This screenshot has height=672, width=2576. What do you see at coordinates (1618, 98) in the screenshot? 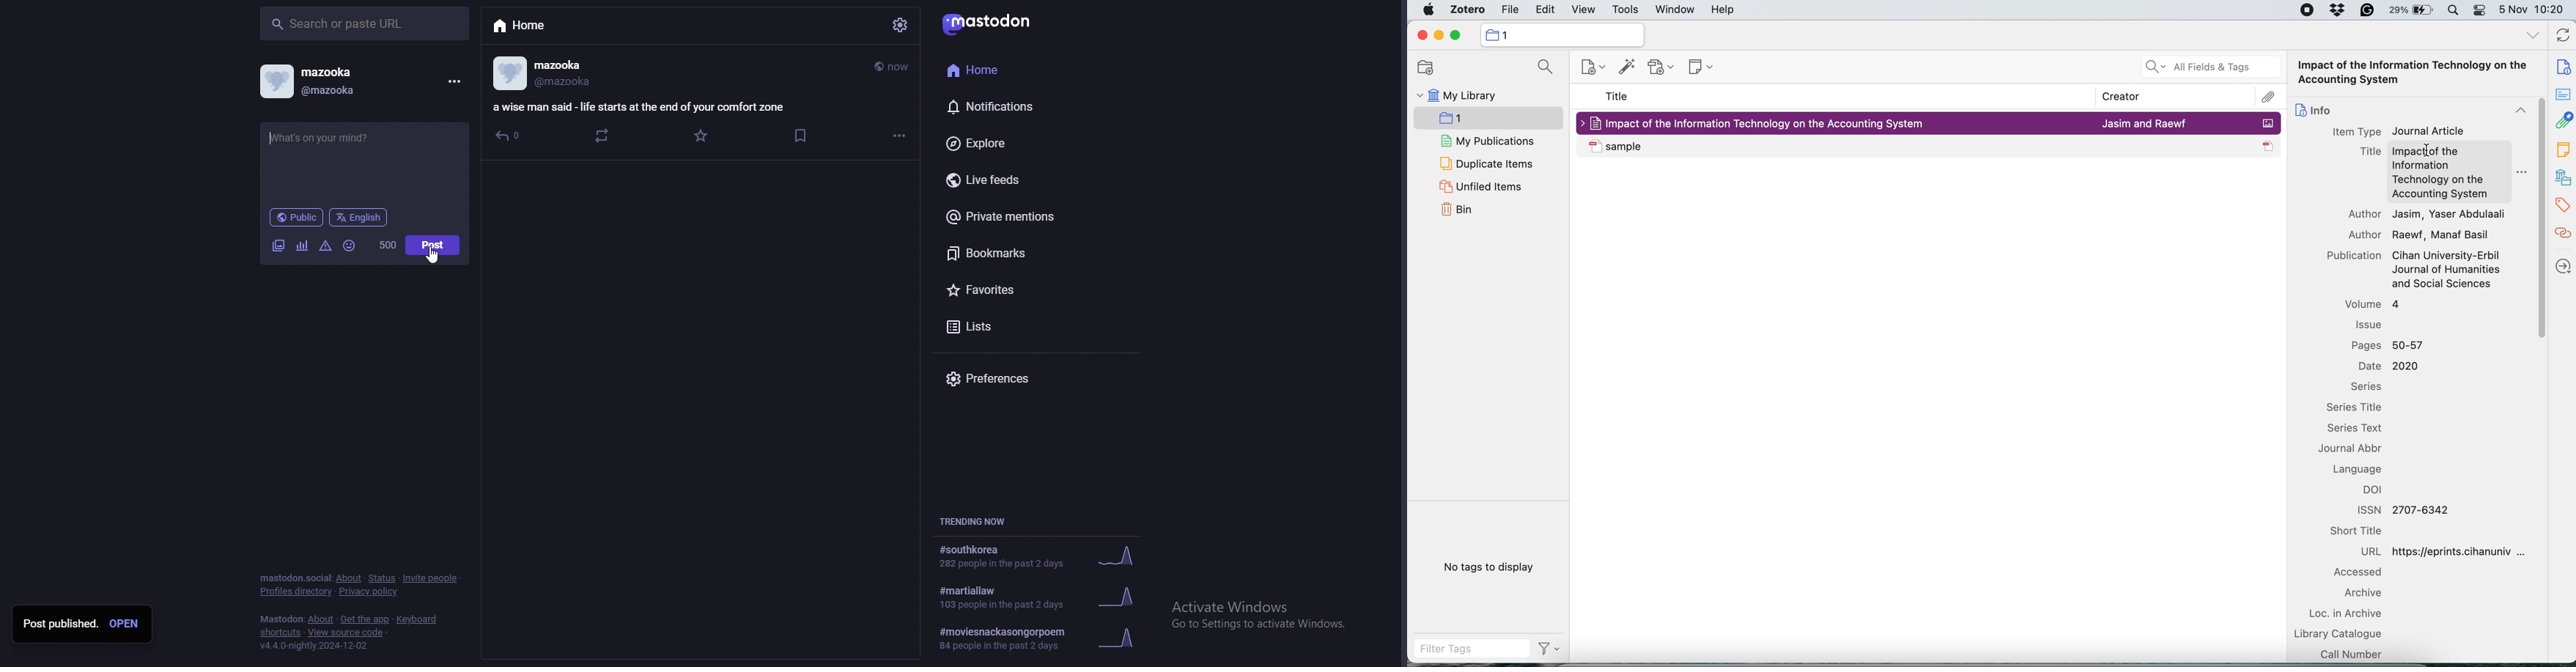
I see `title` at bounding box center [1618, 98].